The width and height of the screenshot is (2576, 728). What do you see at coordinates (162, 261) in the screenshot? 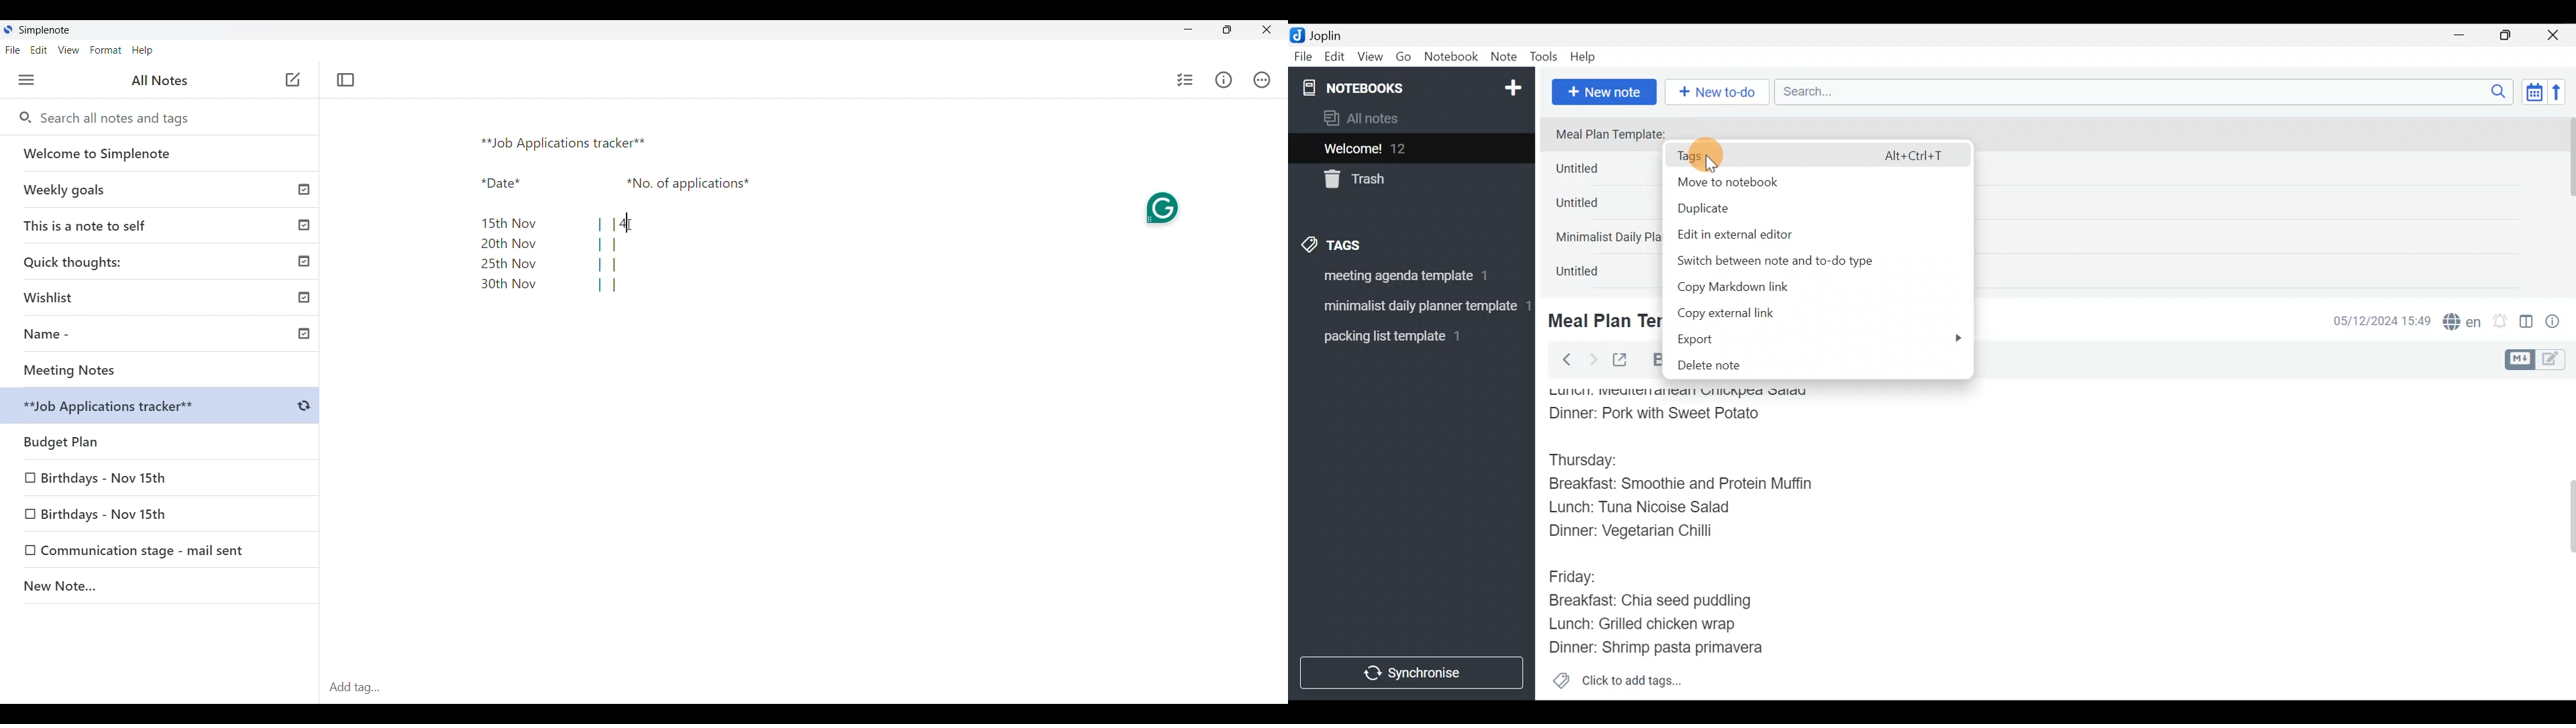
I see `Quick thoughts` at bounding box center [162, 261].